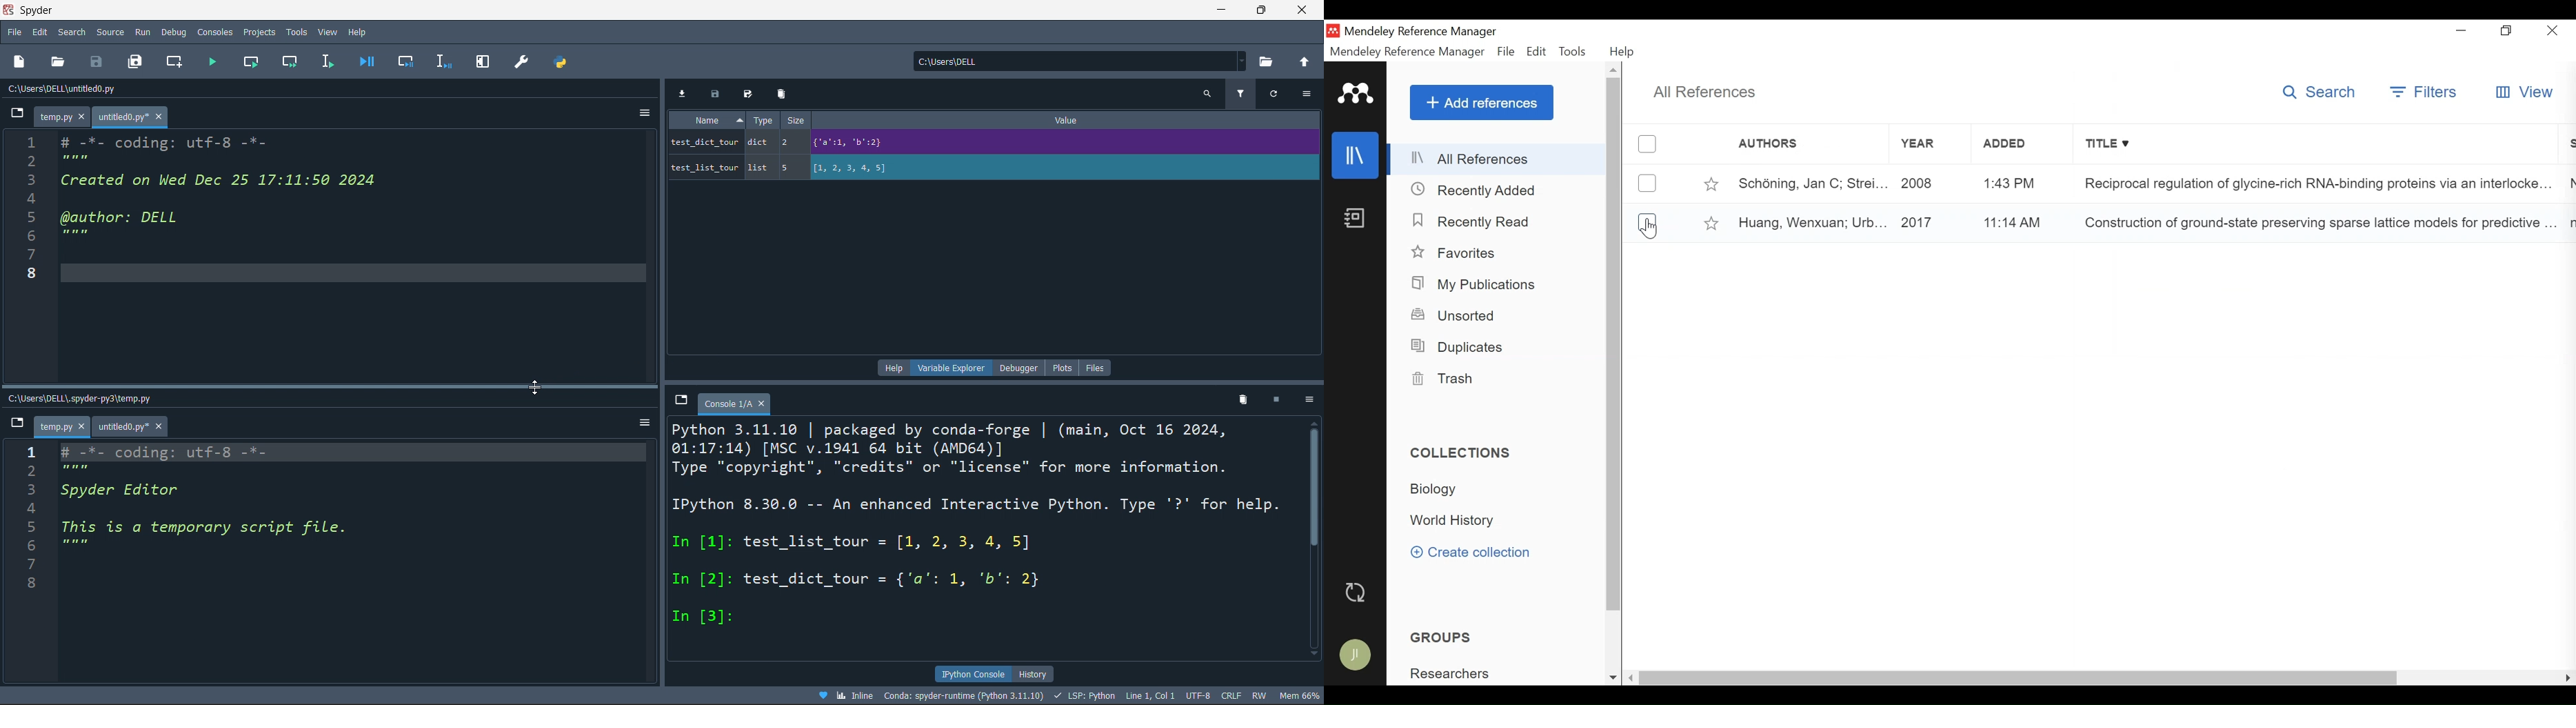  What do you see at coordinates (1207, 93) in the screenshot?
I see `search variables` at bounding box center [1207, 93].